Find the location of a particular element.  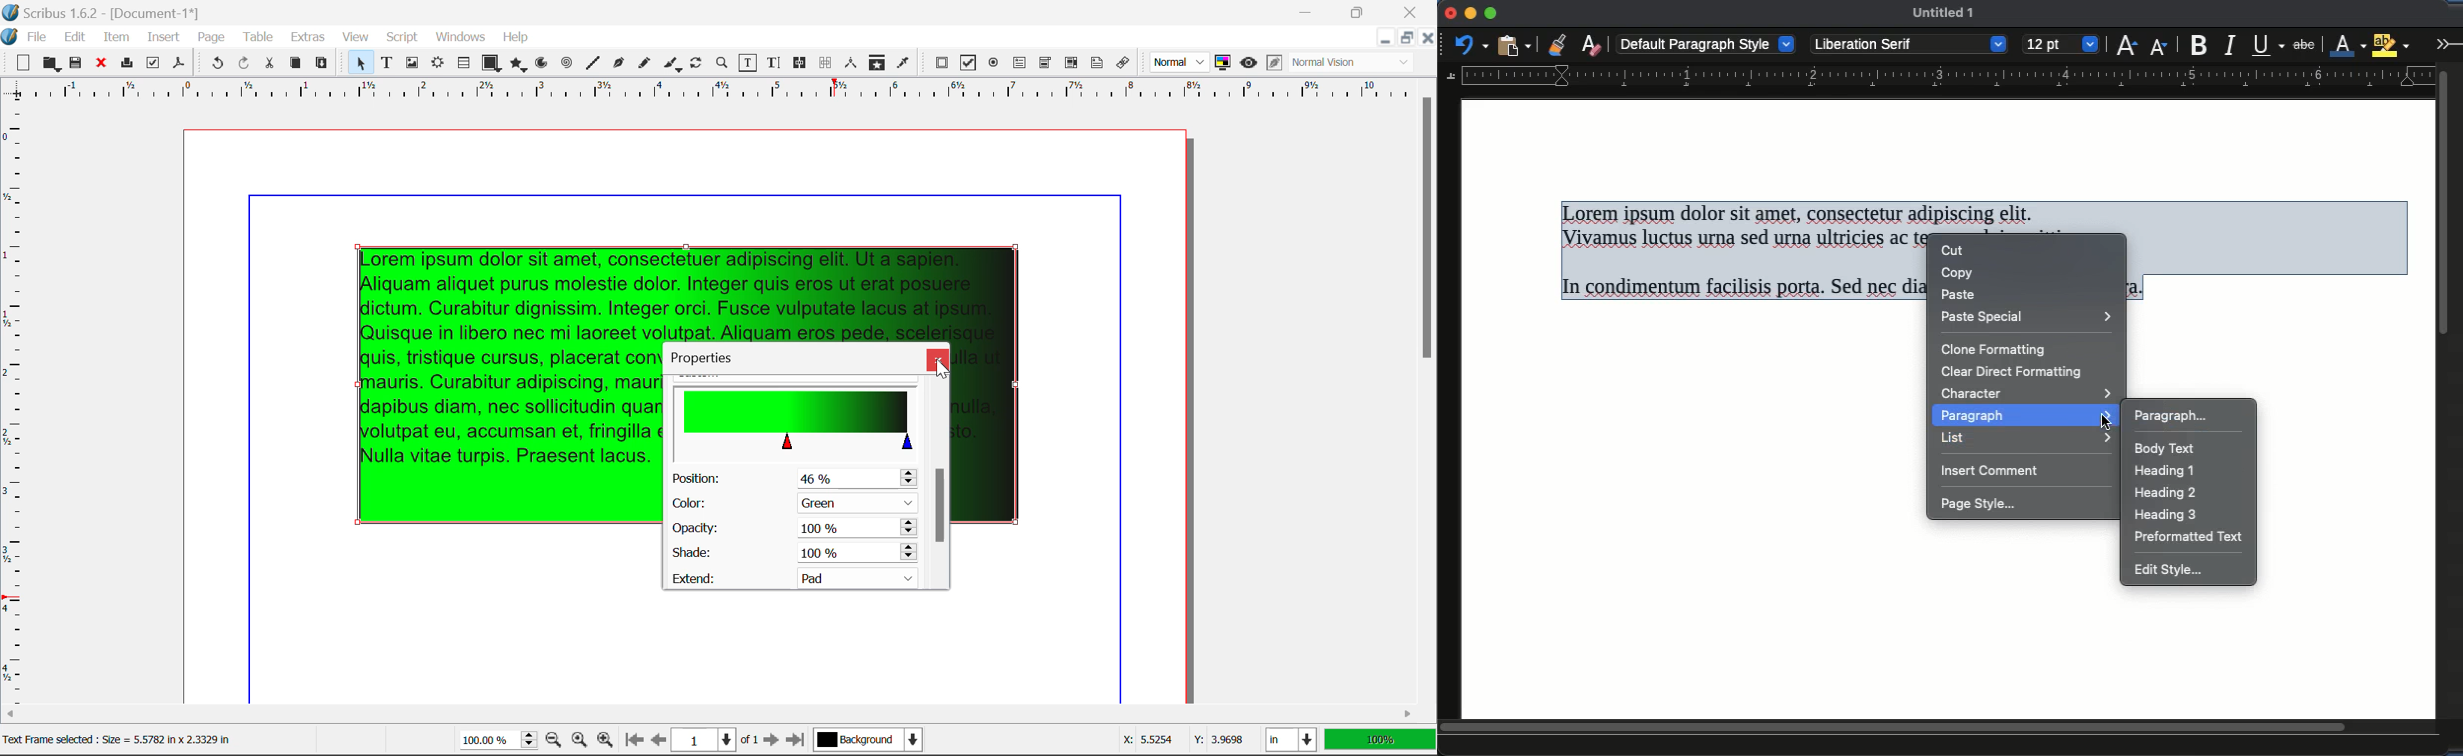

Gradient Applied to Text Frame is located at coordinates (690, 295).